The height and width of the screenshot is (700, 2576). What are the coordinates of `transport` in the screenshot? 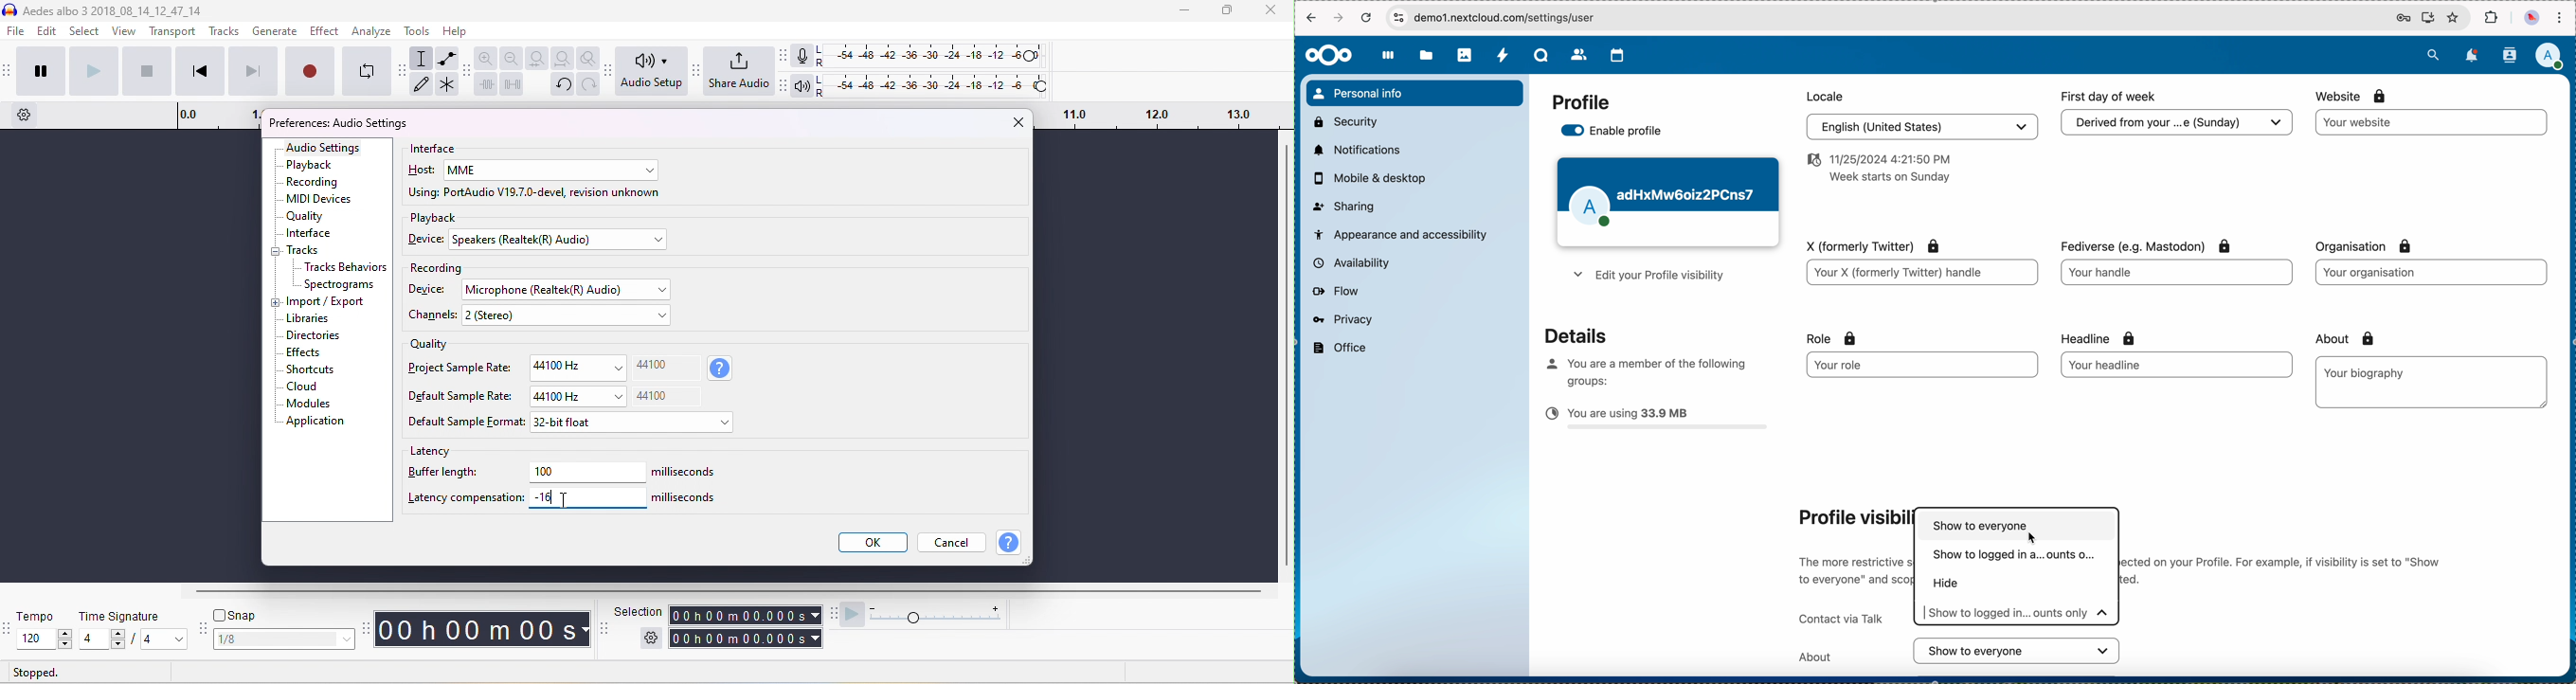 It's located at (173, 32).